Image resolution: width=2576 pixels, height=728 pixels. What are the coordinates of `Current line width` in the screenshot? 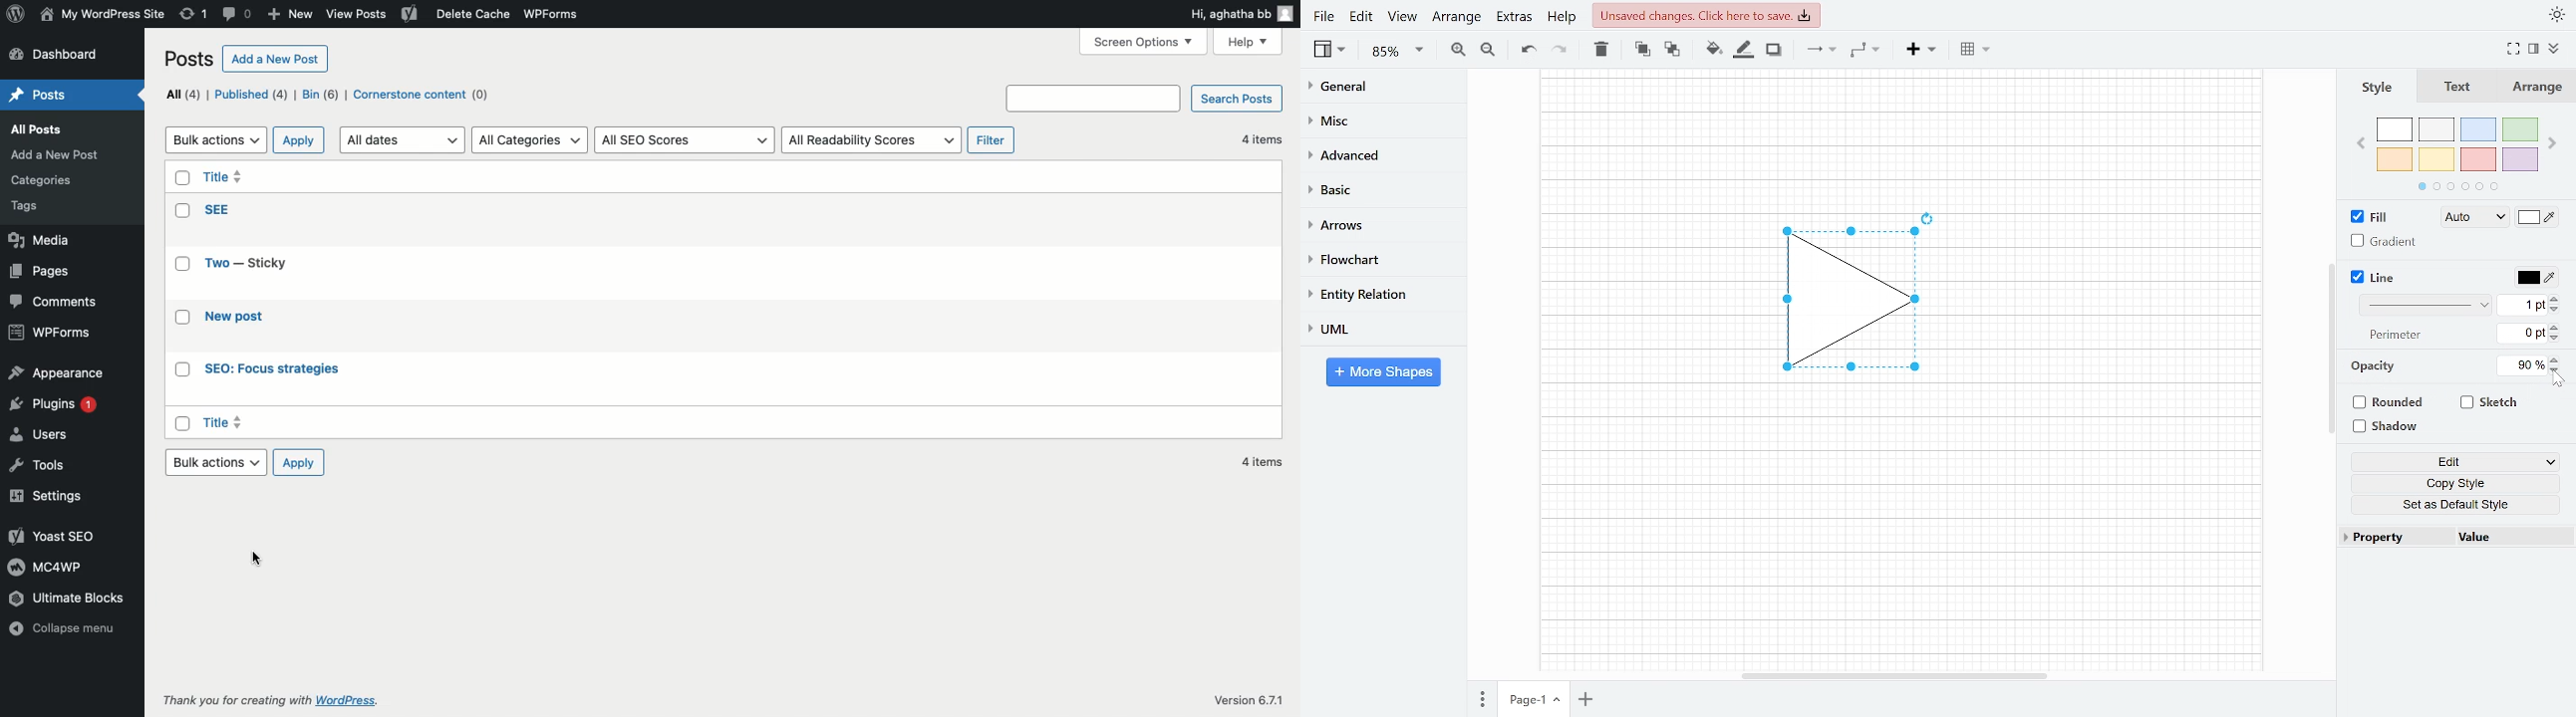 It's located at (2523, 304).